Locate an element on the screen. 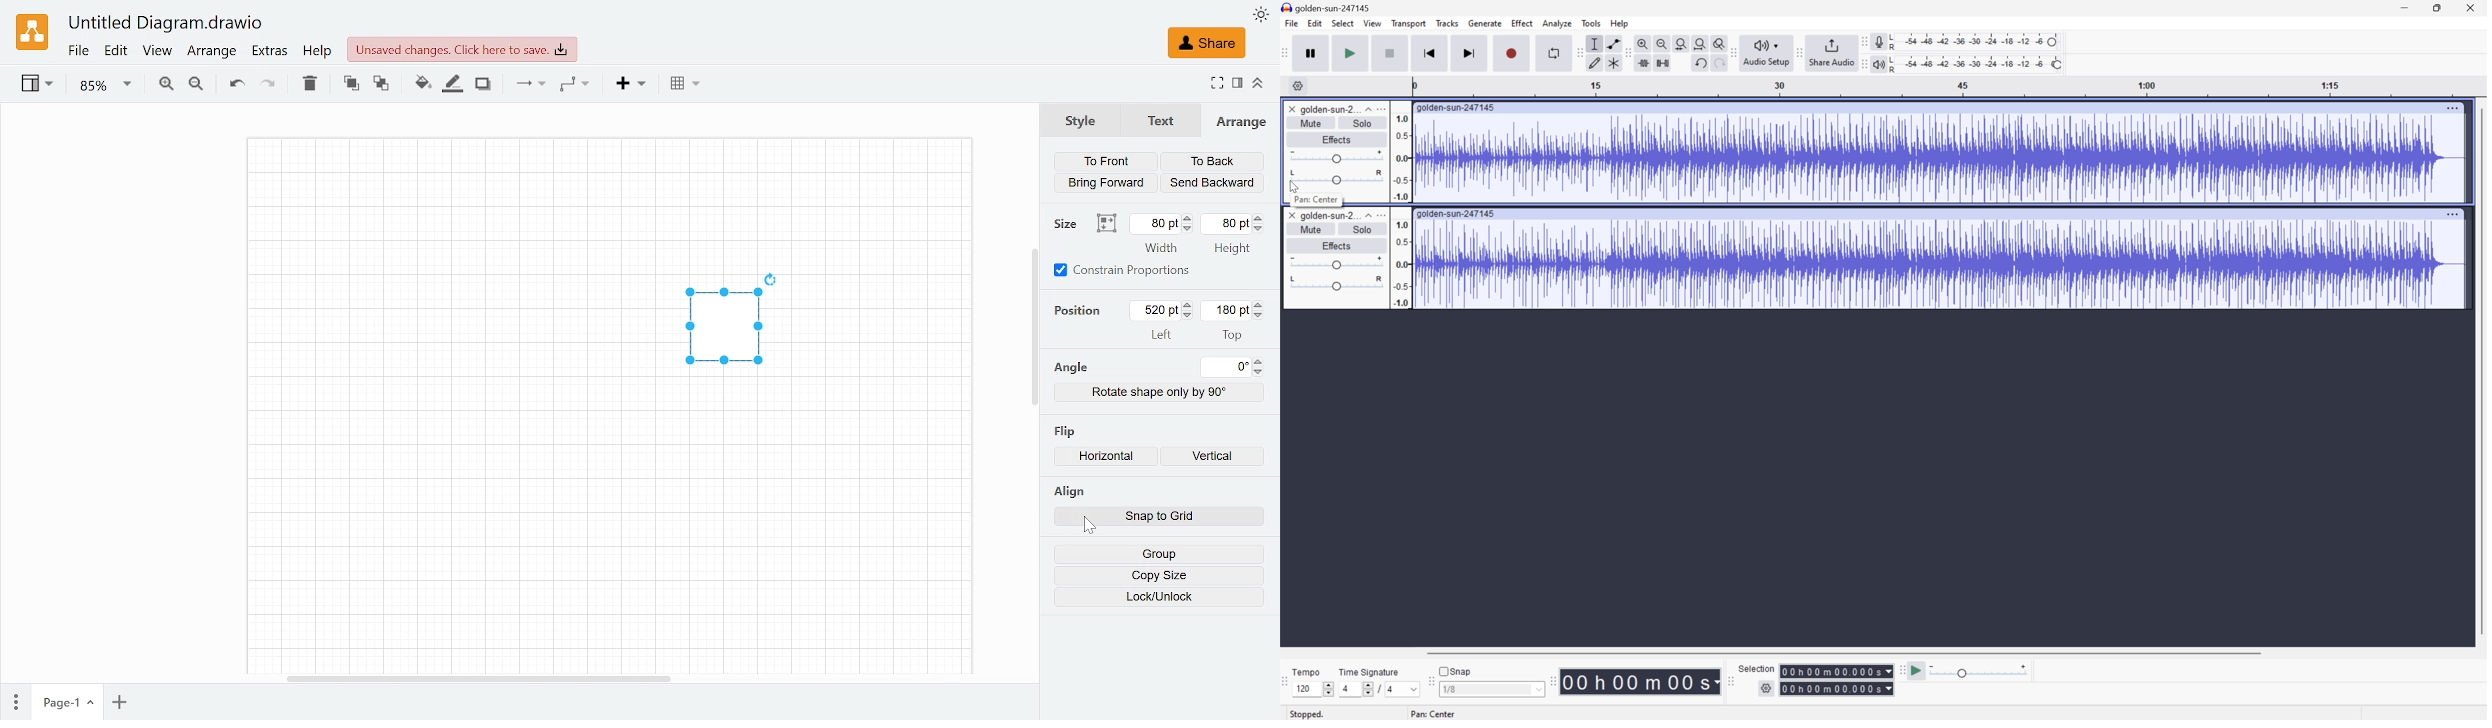 This screenshot has width=2492, height=728. Drop Down is located at coordinates (1367, 109).